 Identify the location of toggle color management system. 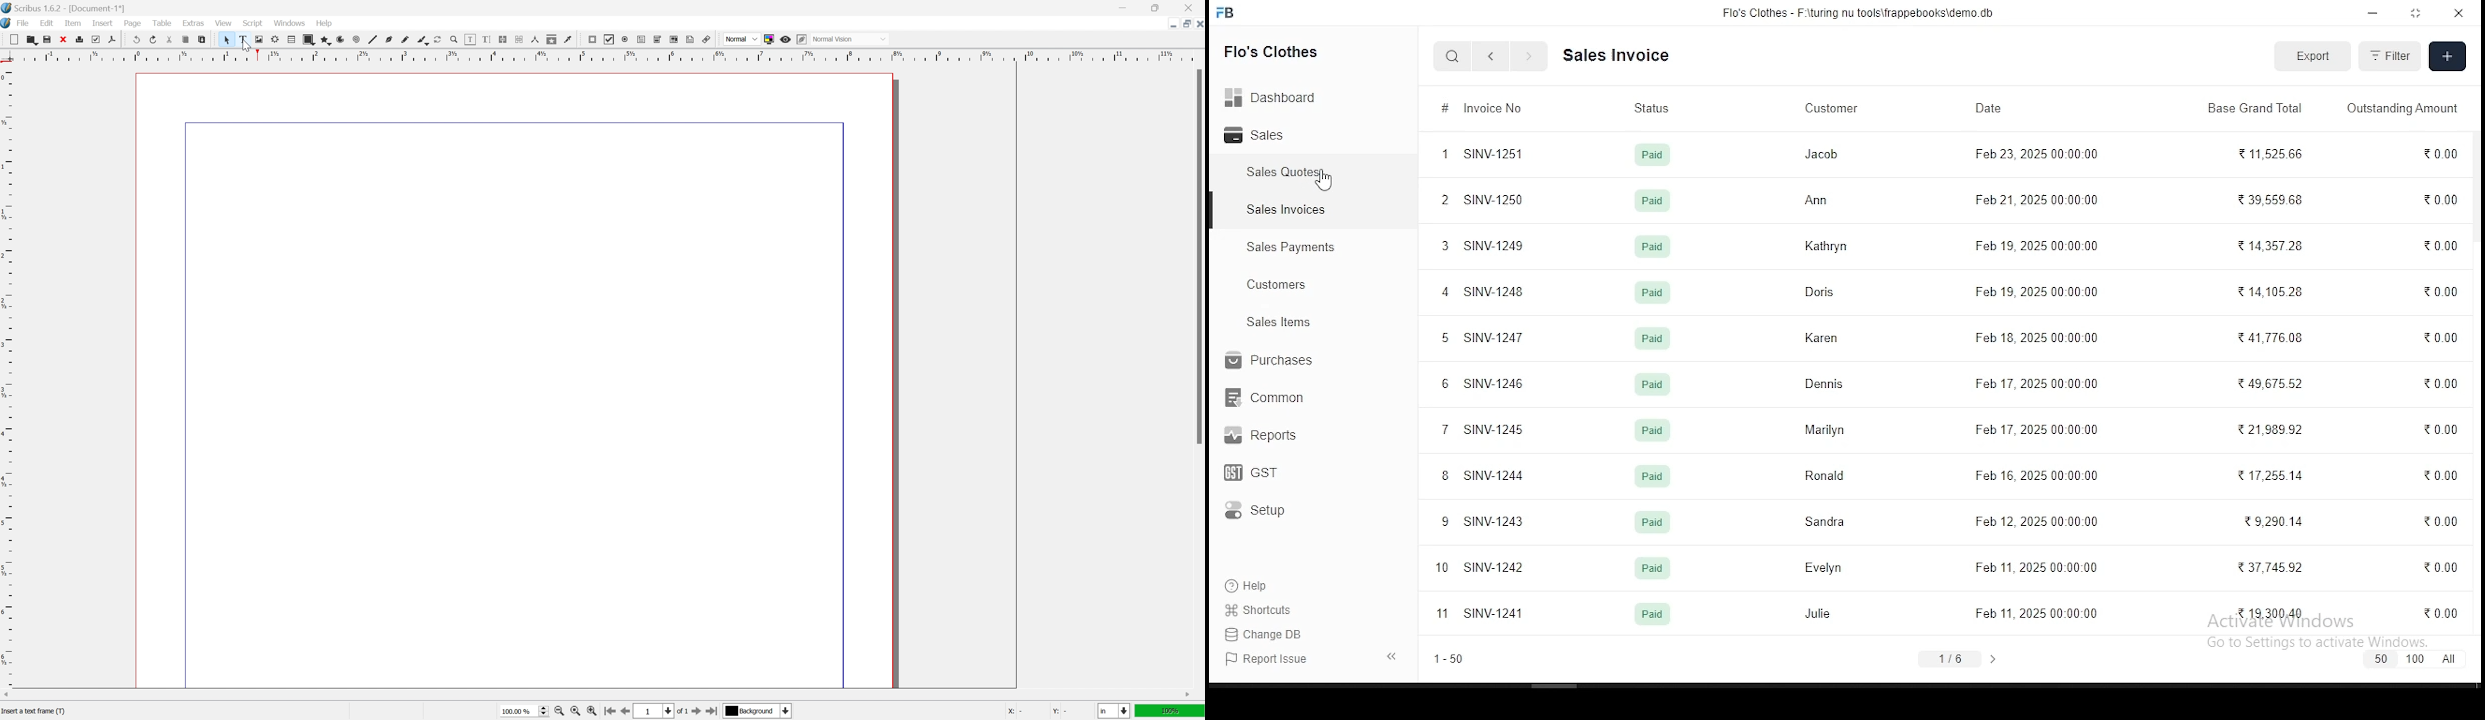
(768, 39).